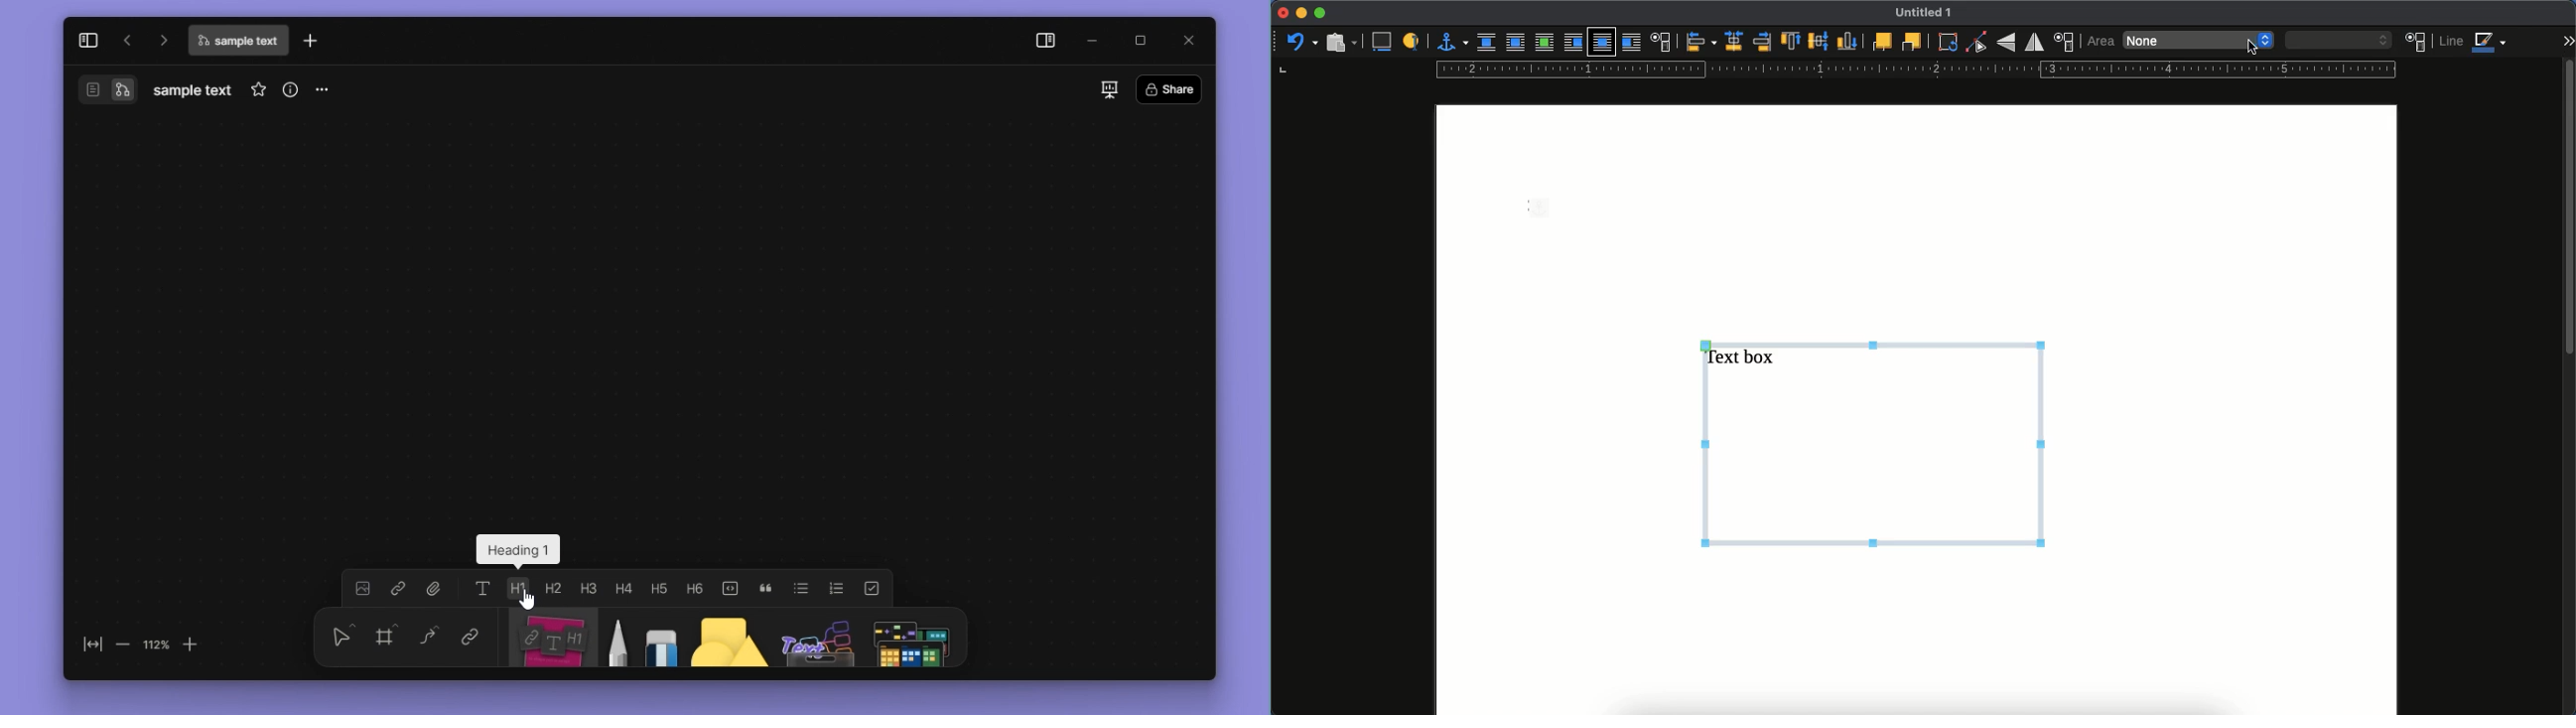 This screenshot has width=2576, height=728. Describe the element at coordinates (1931, 14) in the screenshot. I see `UNTITLED 1` at that location.